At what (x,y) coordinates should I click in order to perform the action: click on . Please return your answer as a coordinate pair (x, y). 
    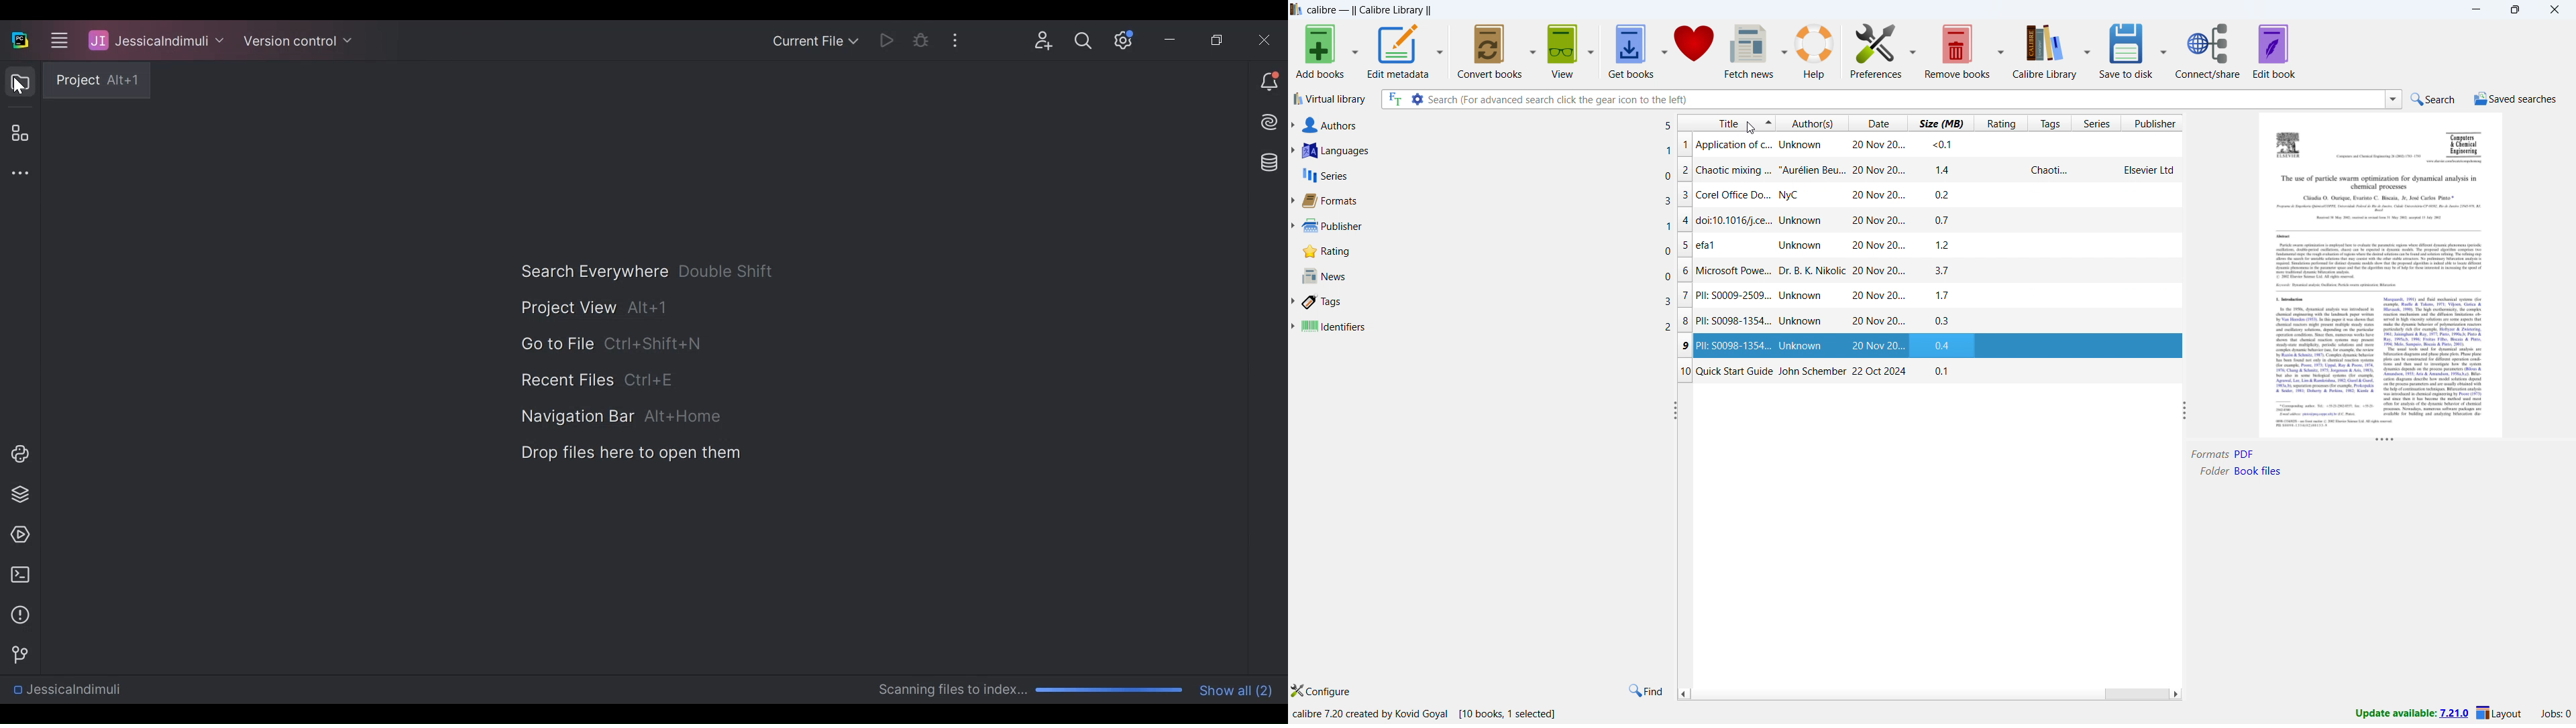
    Looking at the image, I should click on (2376, 196).